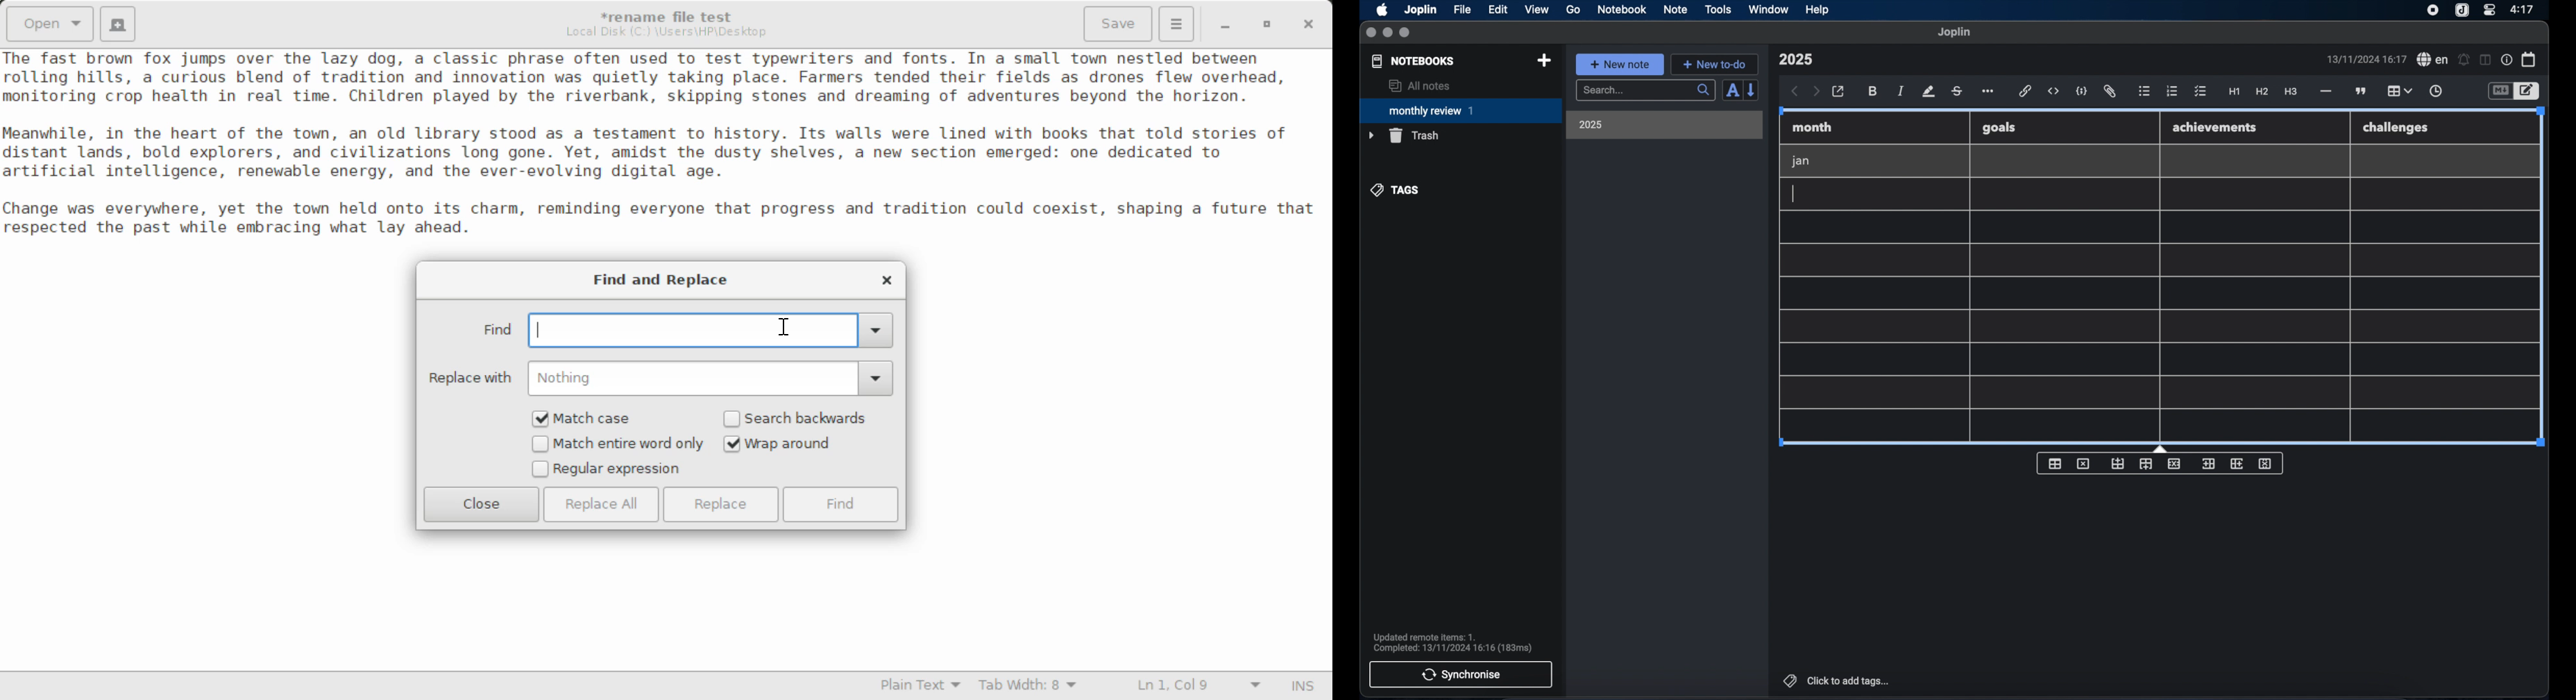  Describe the element at coordinates (2398, 91) in the screenshot. I see `table highlighted` at that location.